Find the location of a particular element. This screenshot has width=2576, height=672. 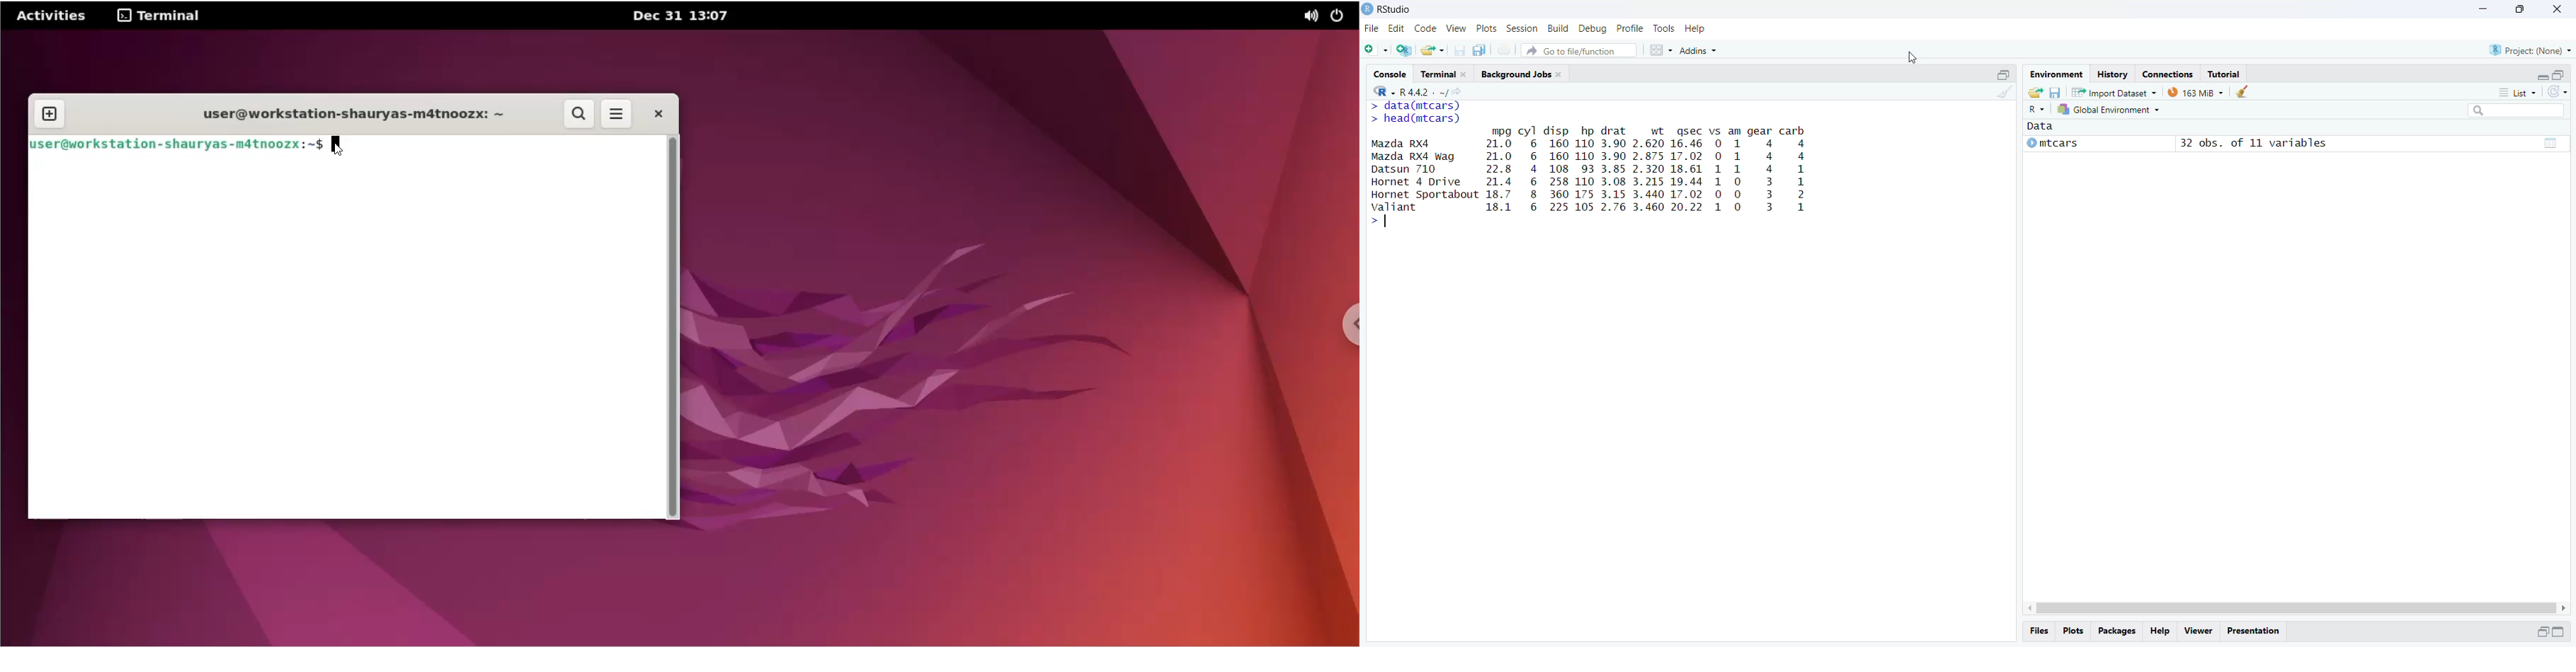

share icon is located at coordinates (1457, 93).